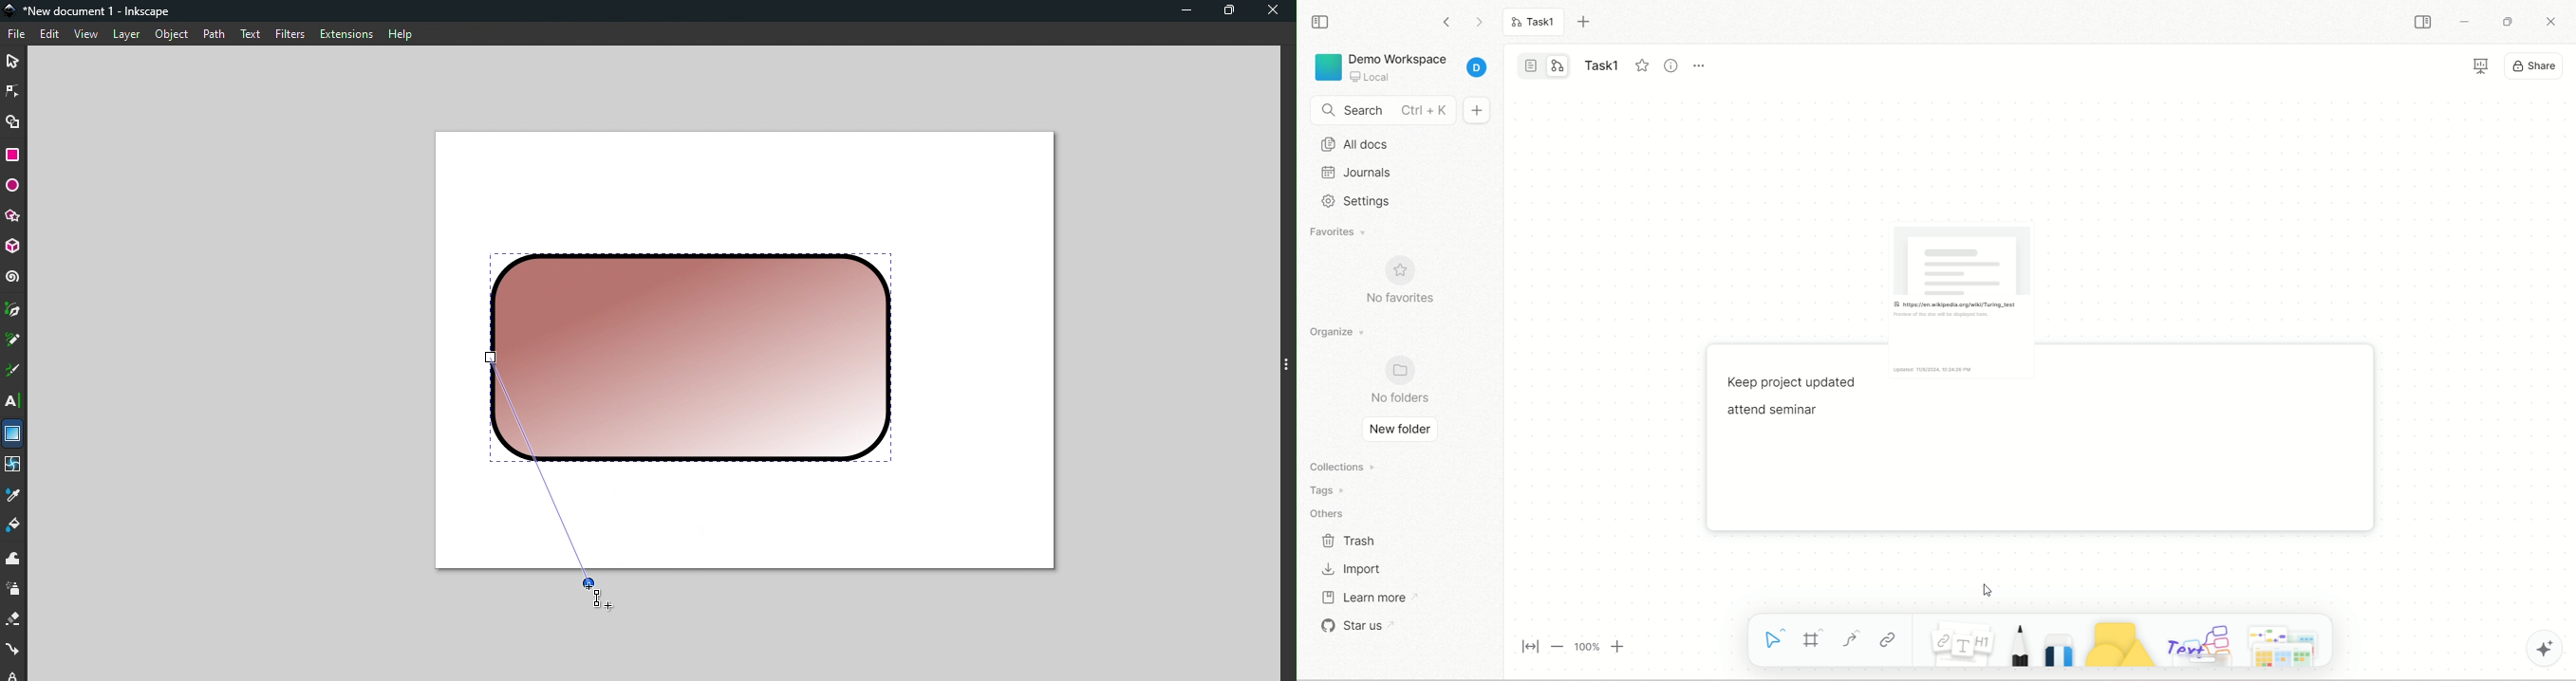  Describe the element at coordinates (1379, 597) in the screenshot. I see `learn more` at that location.